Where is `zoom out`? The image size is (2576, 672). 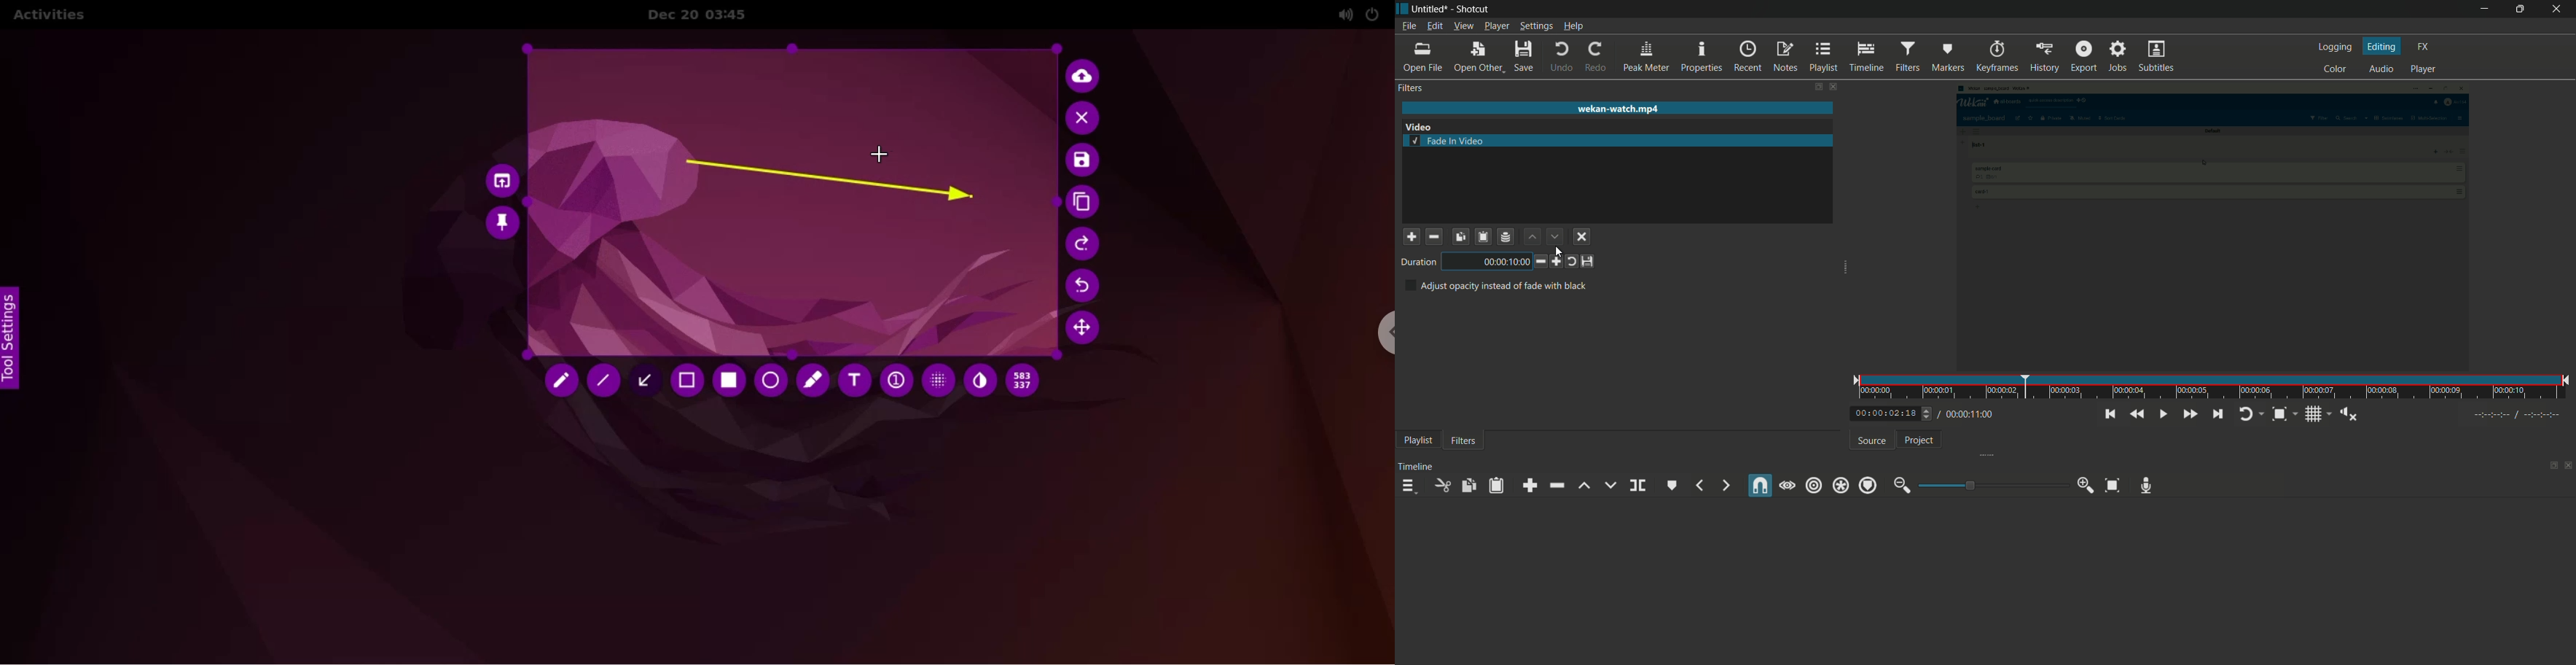
zoom out is located at coordinates (1902, 485).